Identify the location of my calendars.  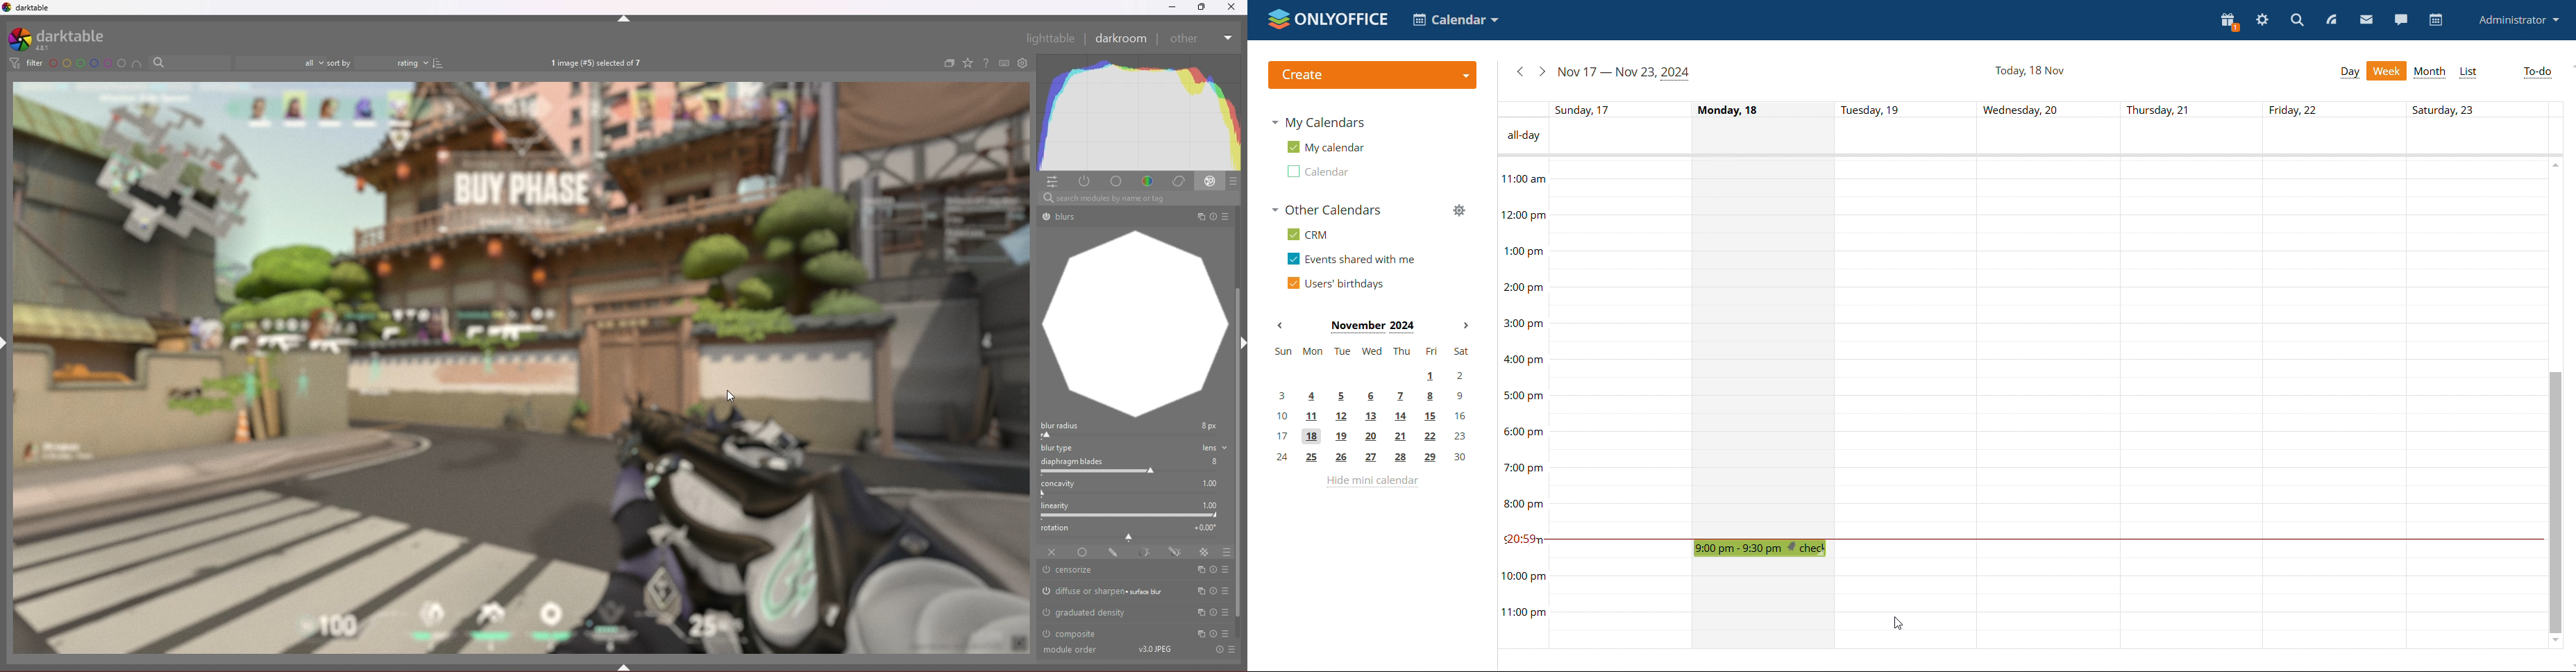
(1318, 123).